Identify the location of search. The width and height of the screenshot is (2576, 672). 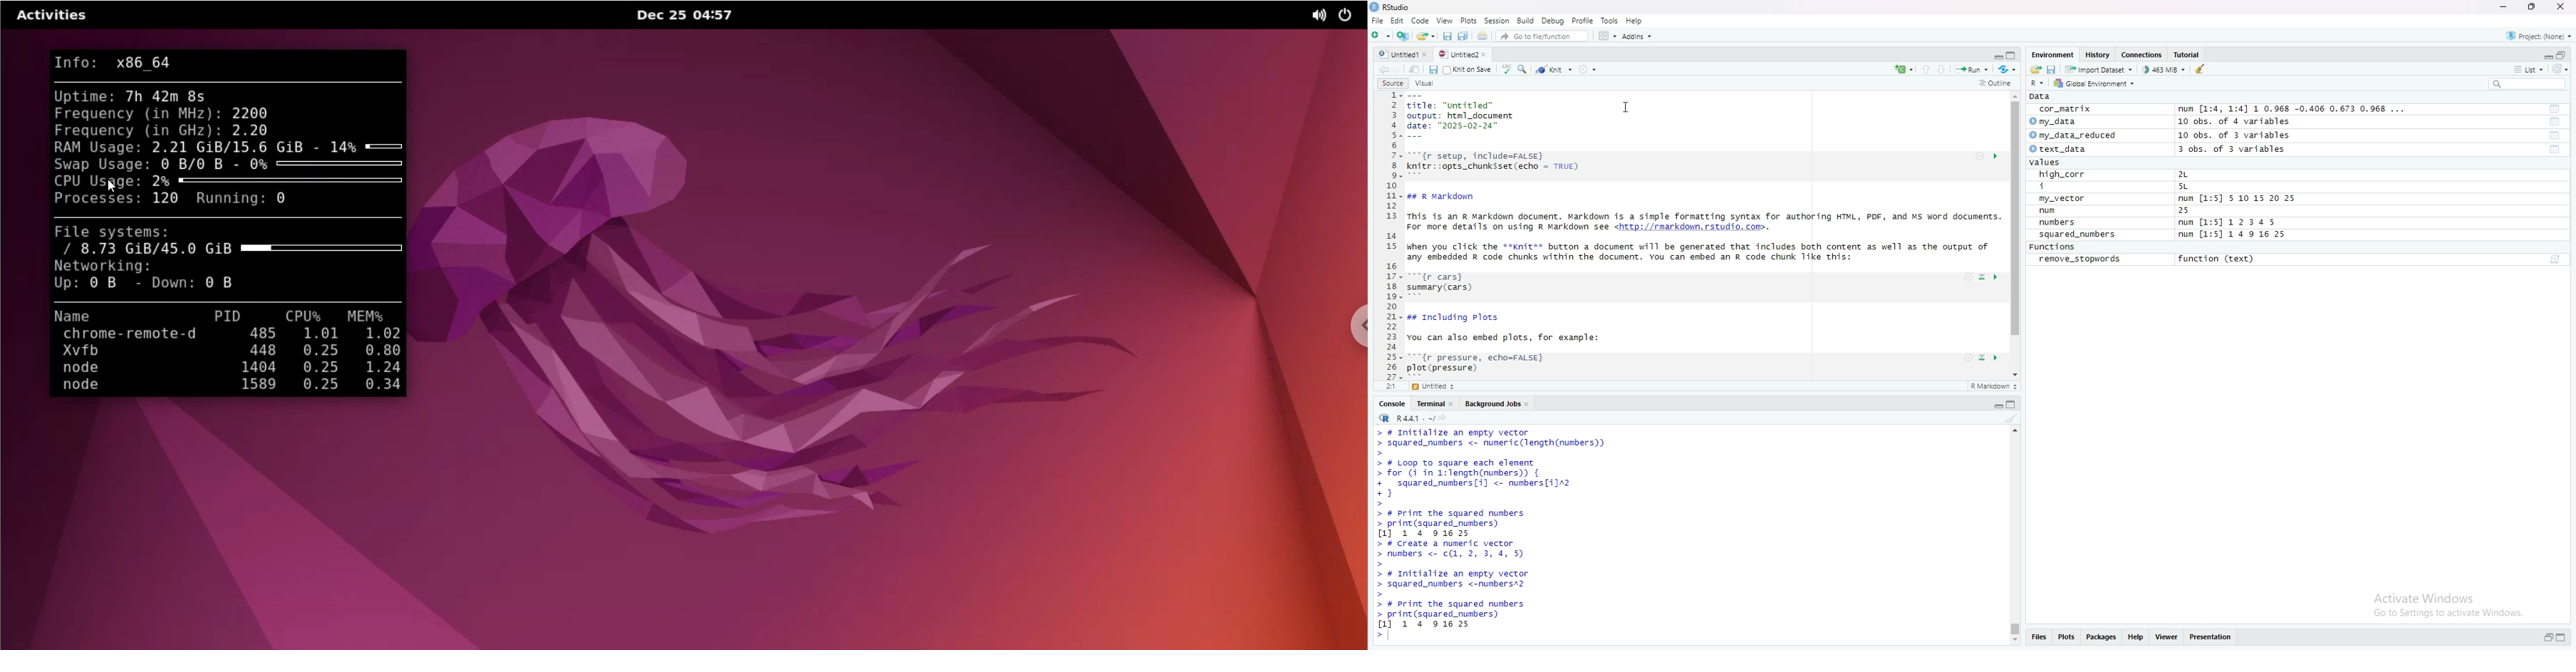
(2530, 84).